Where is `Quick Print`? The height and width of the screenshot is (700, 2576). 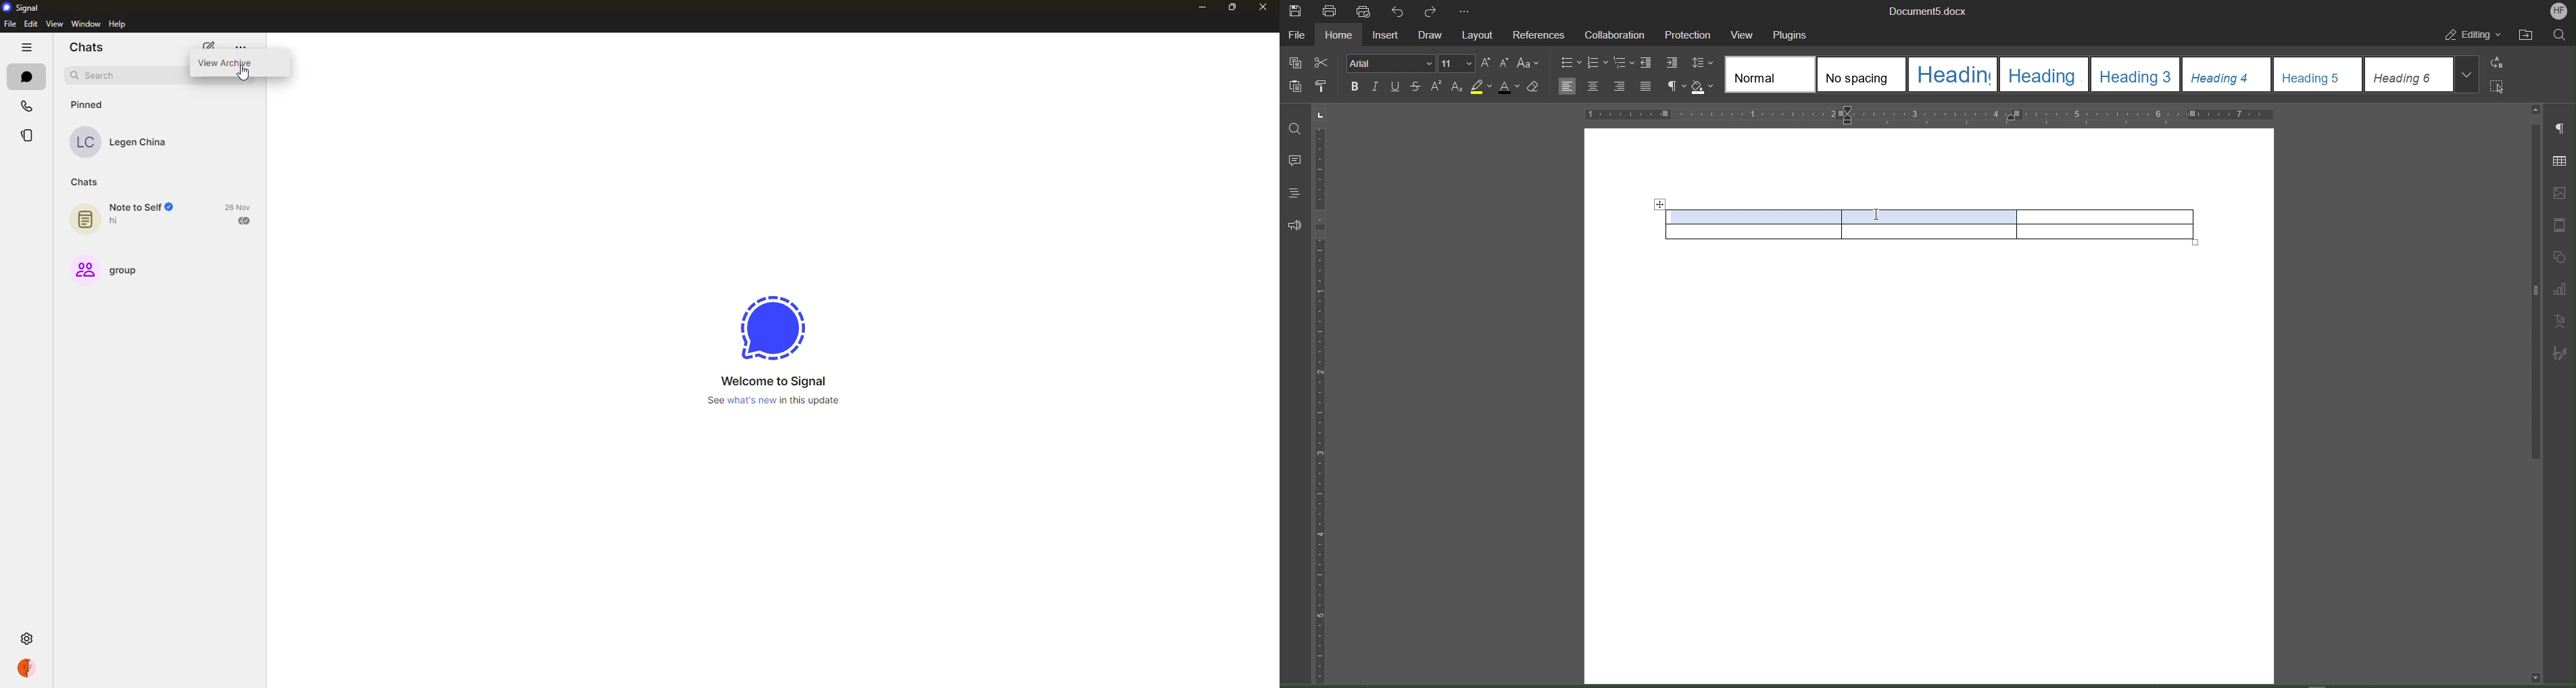
Quick Print is located at coordinates (1367, 12).